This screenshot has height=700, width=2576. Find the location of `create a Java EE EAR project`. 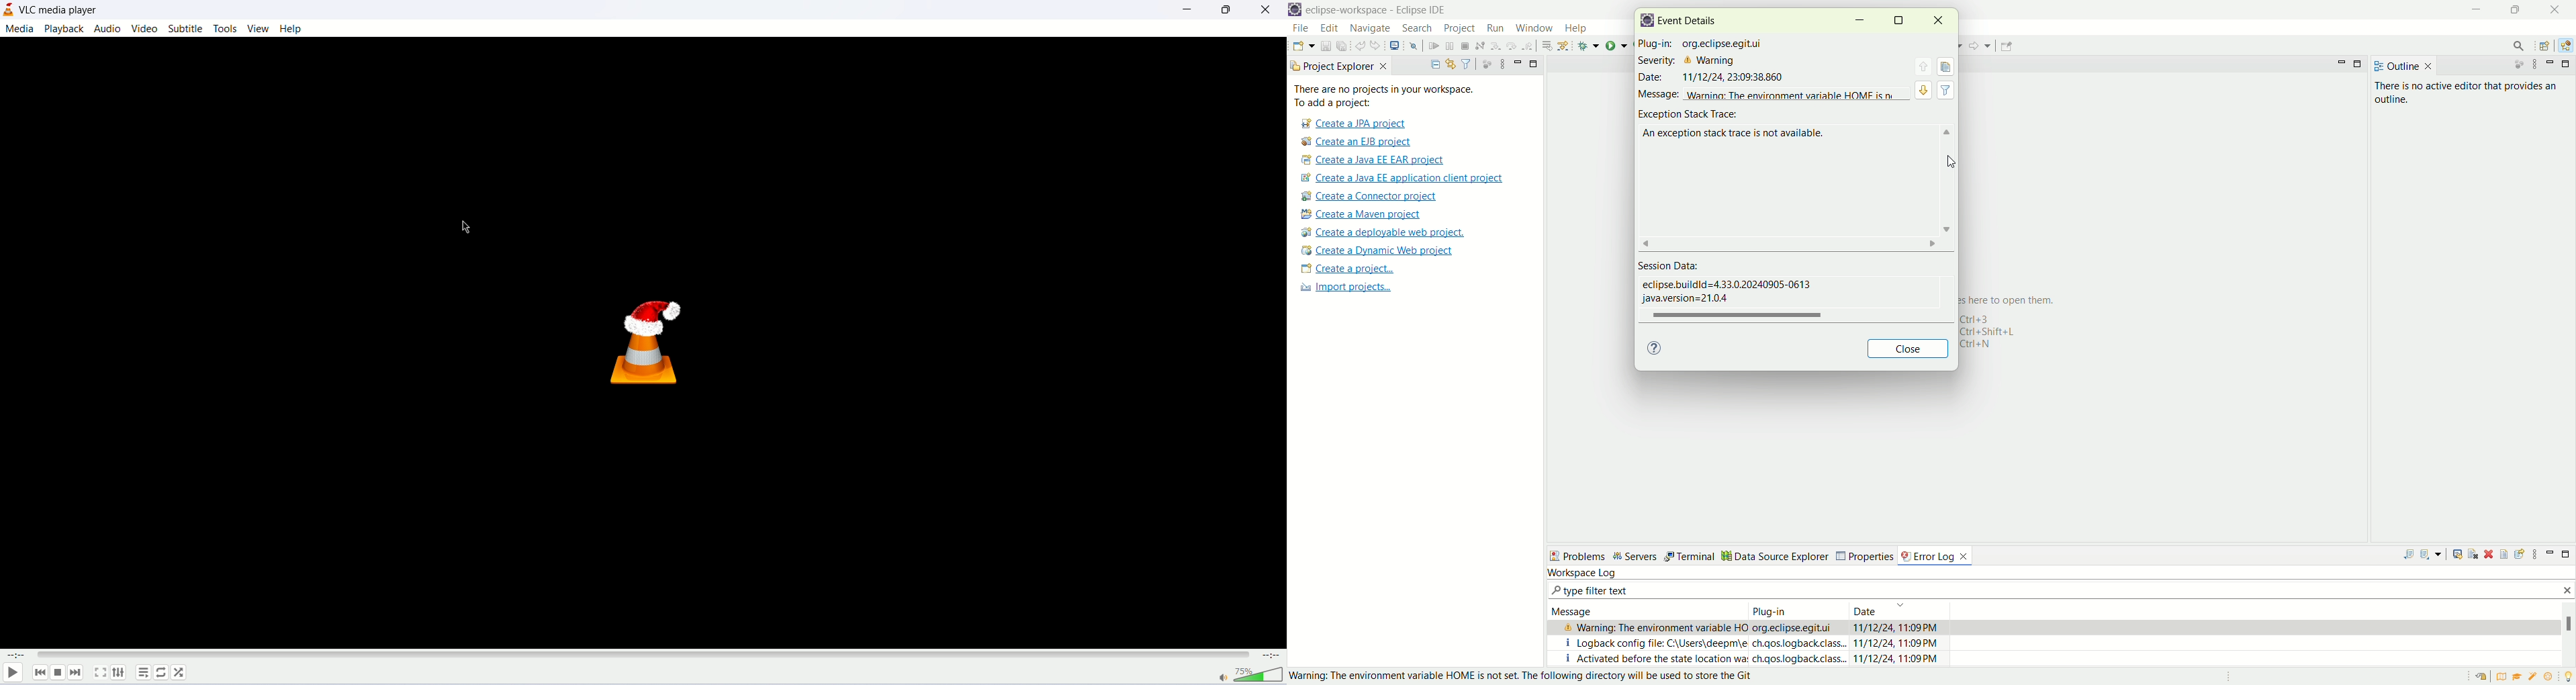

create a Java EE EAR project is located at coordinates (1375, 161).